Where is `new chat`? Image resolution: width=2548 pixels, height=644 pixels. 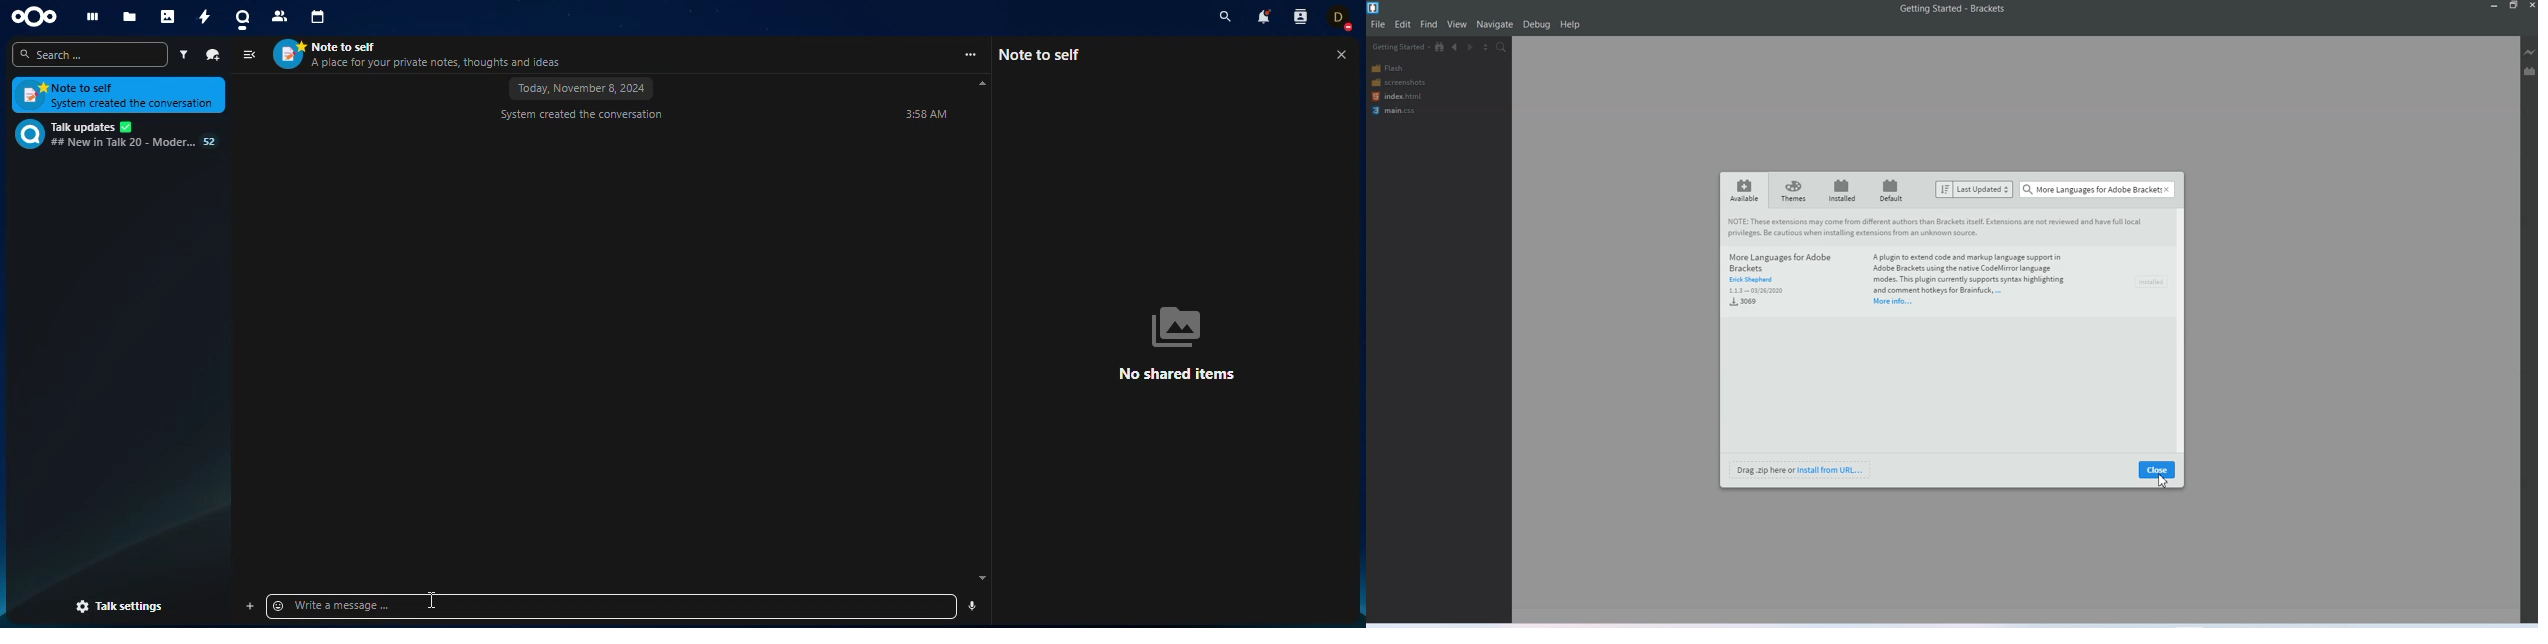
new chat is located at coordinates (214, 54).